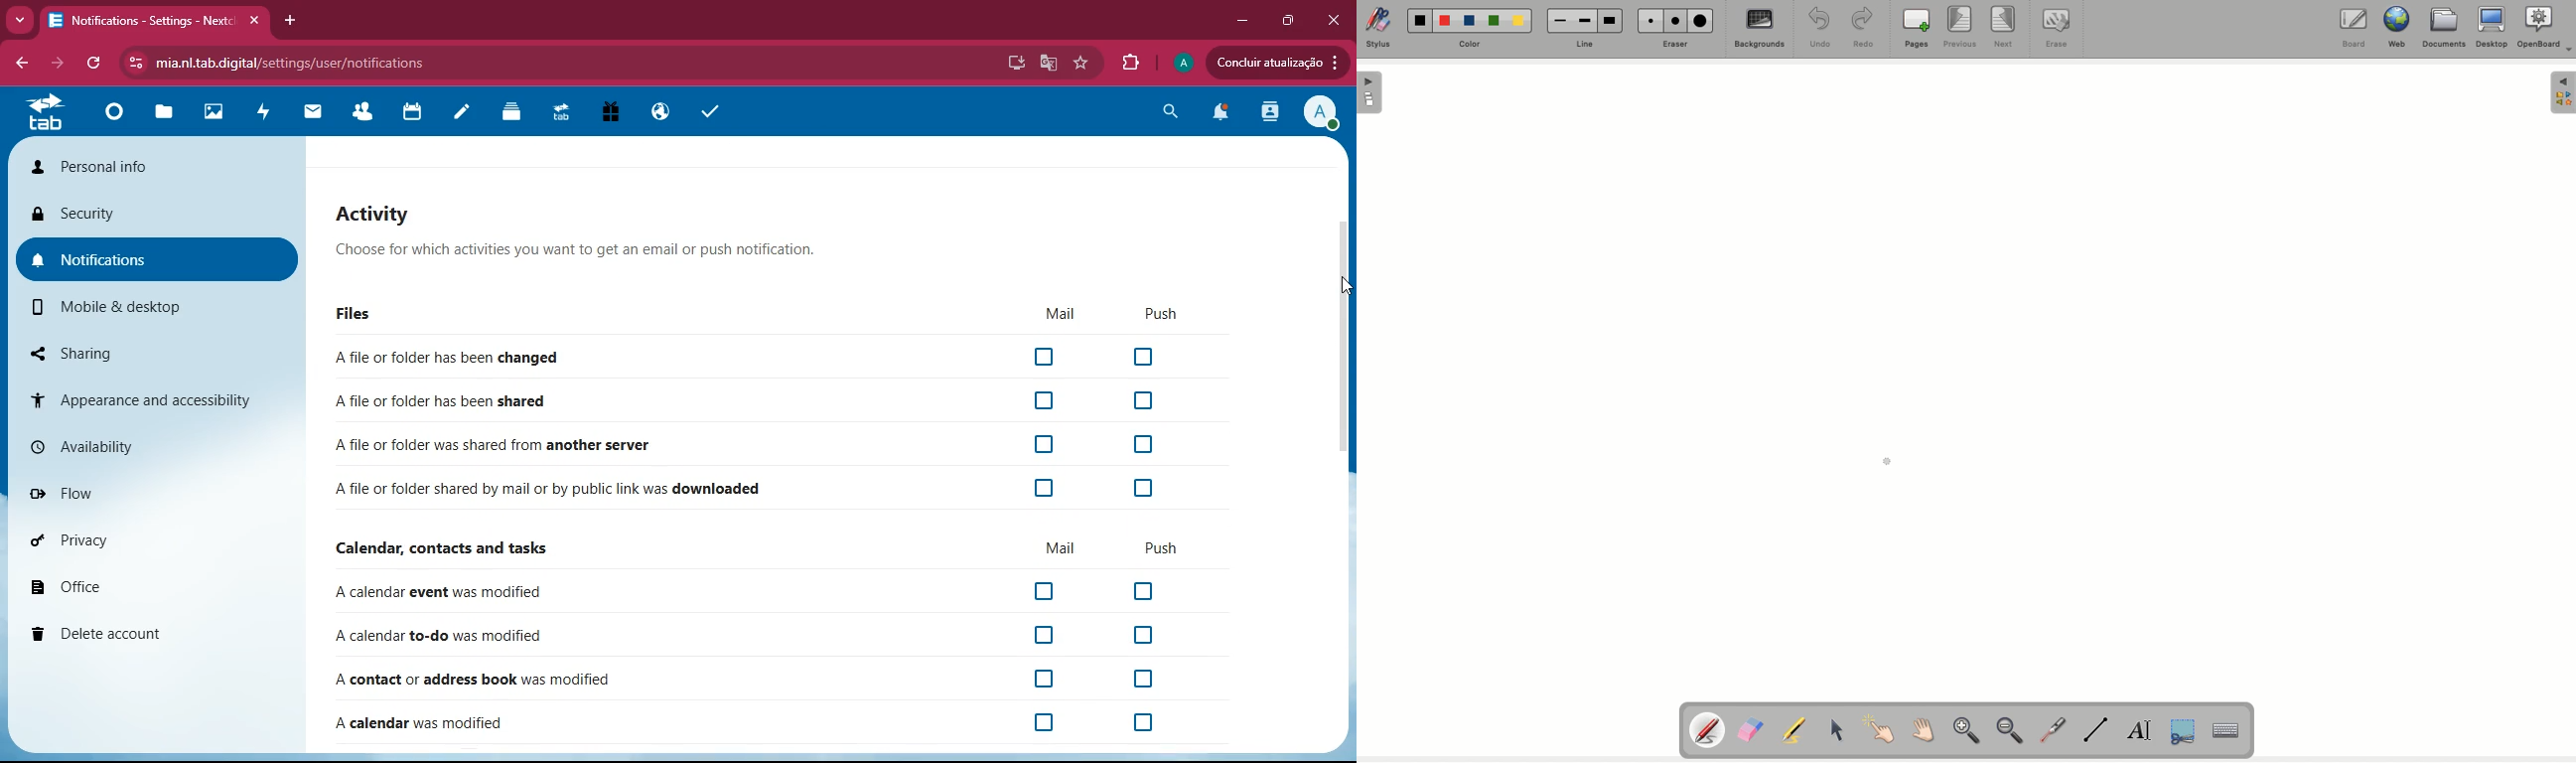 This screenshot has height=784, width=2576. I want to click on checkbox, so click(1145, 487).